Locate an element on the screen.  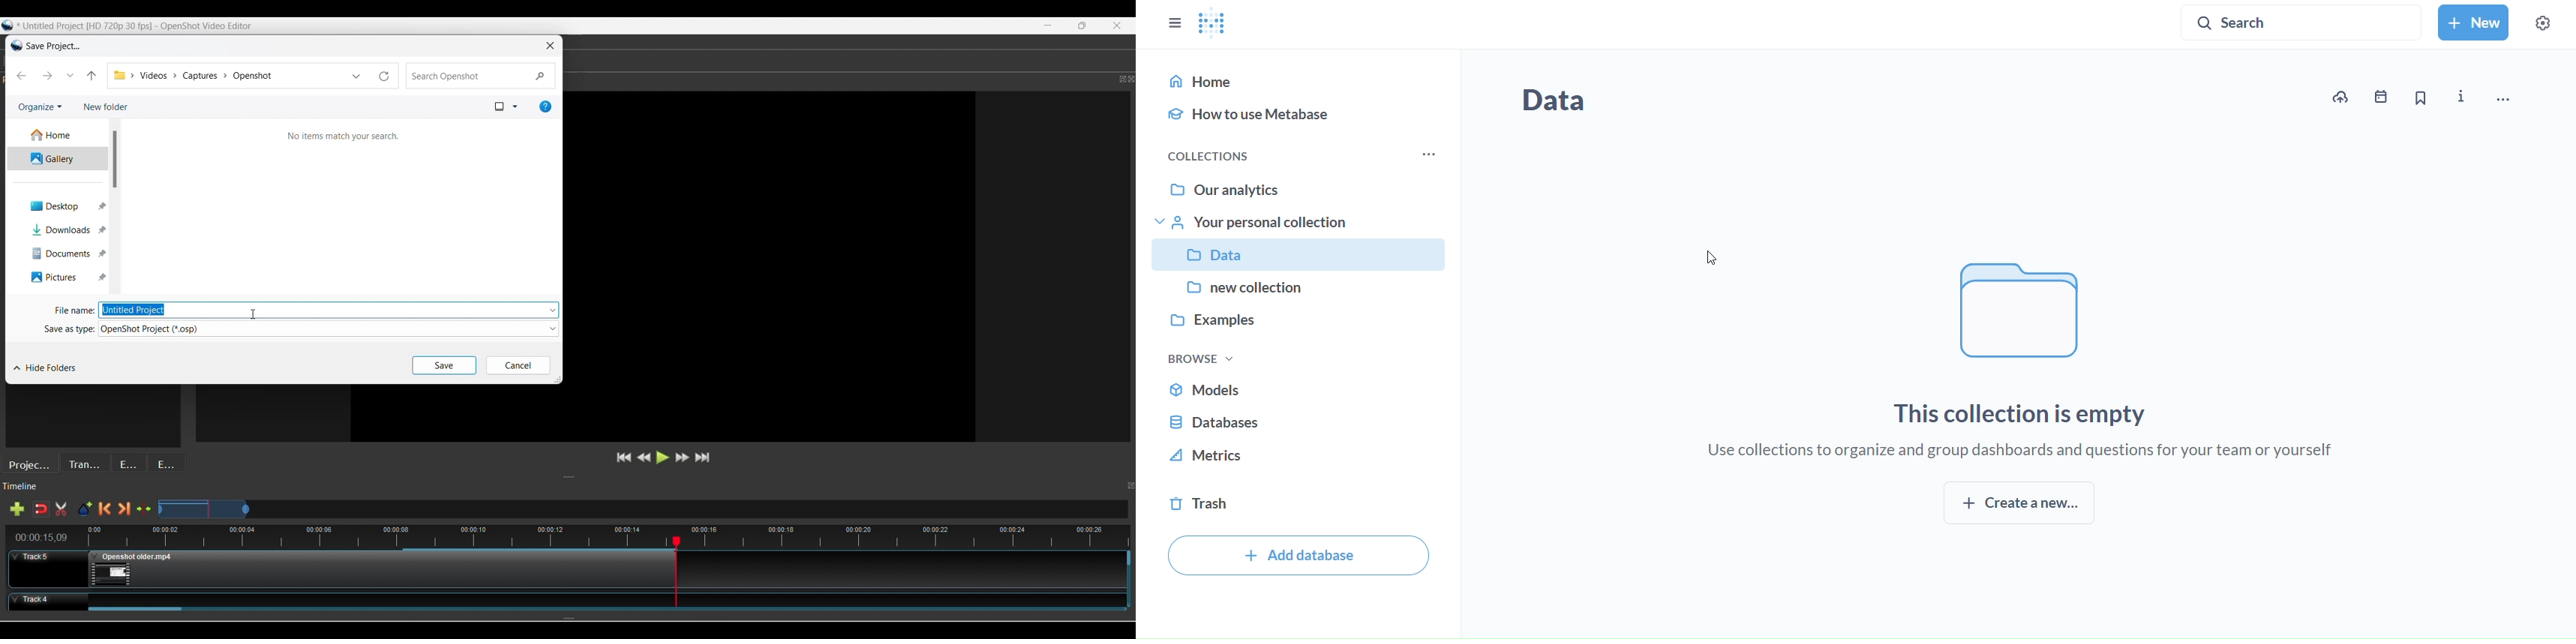
 Data is located at coordinates (1305, 257).